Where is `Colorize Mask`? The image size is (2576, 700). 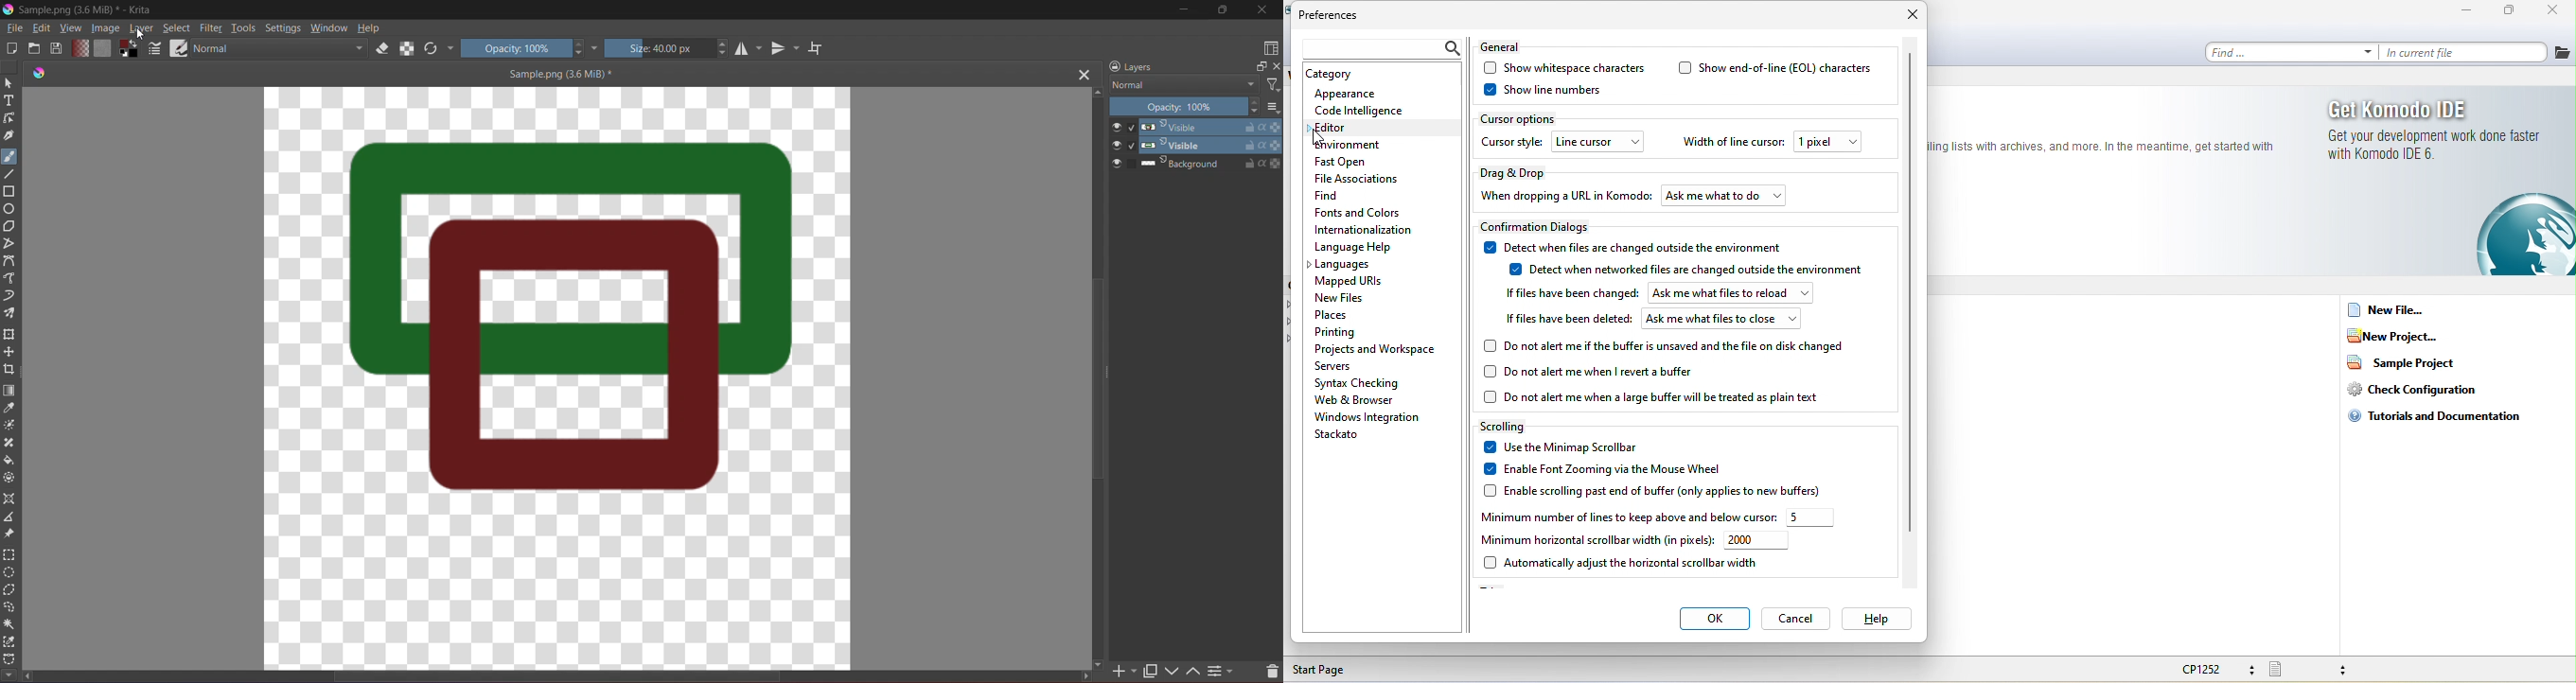 Colorize Mask is located at coordinates (12, 426).